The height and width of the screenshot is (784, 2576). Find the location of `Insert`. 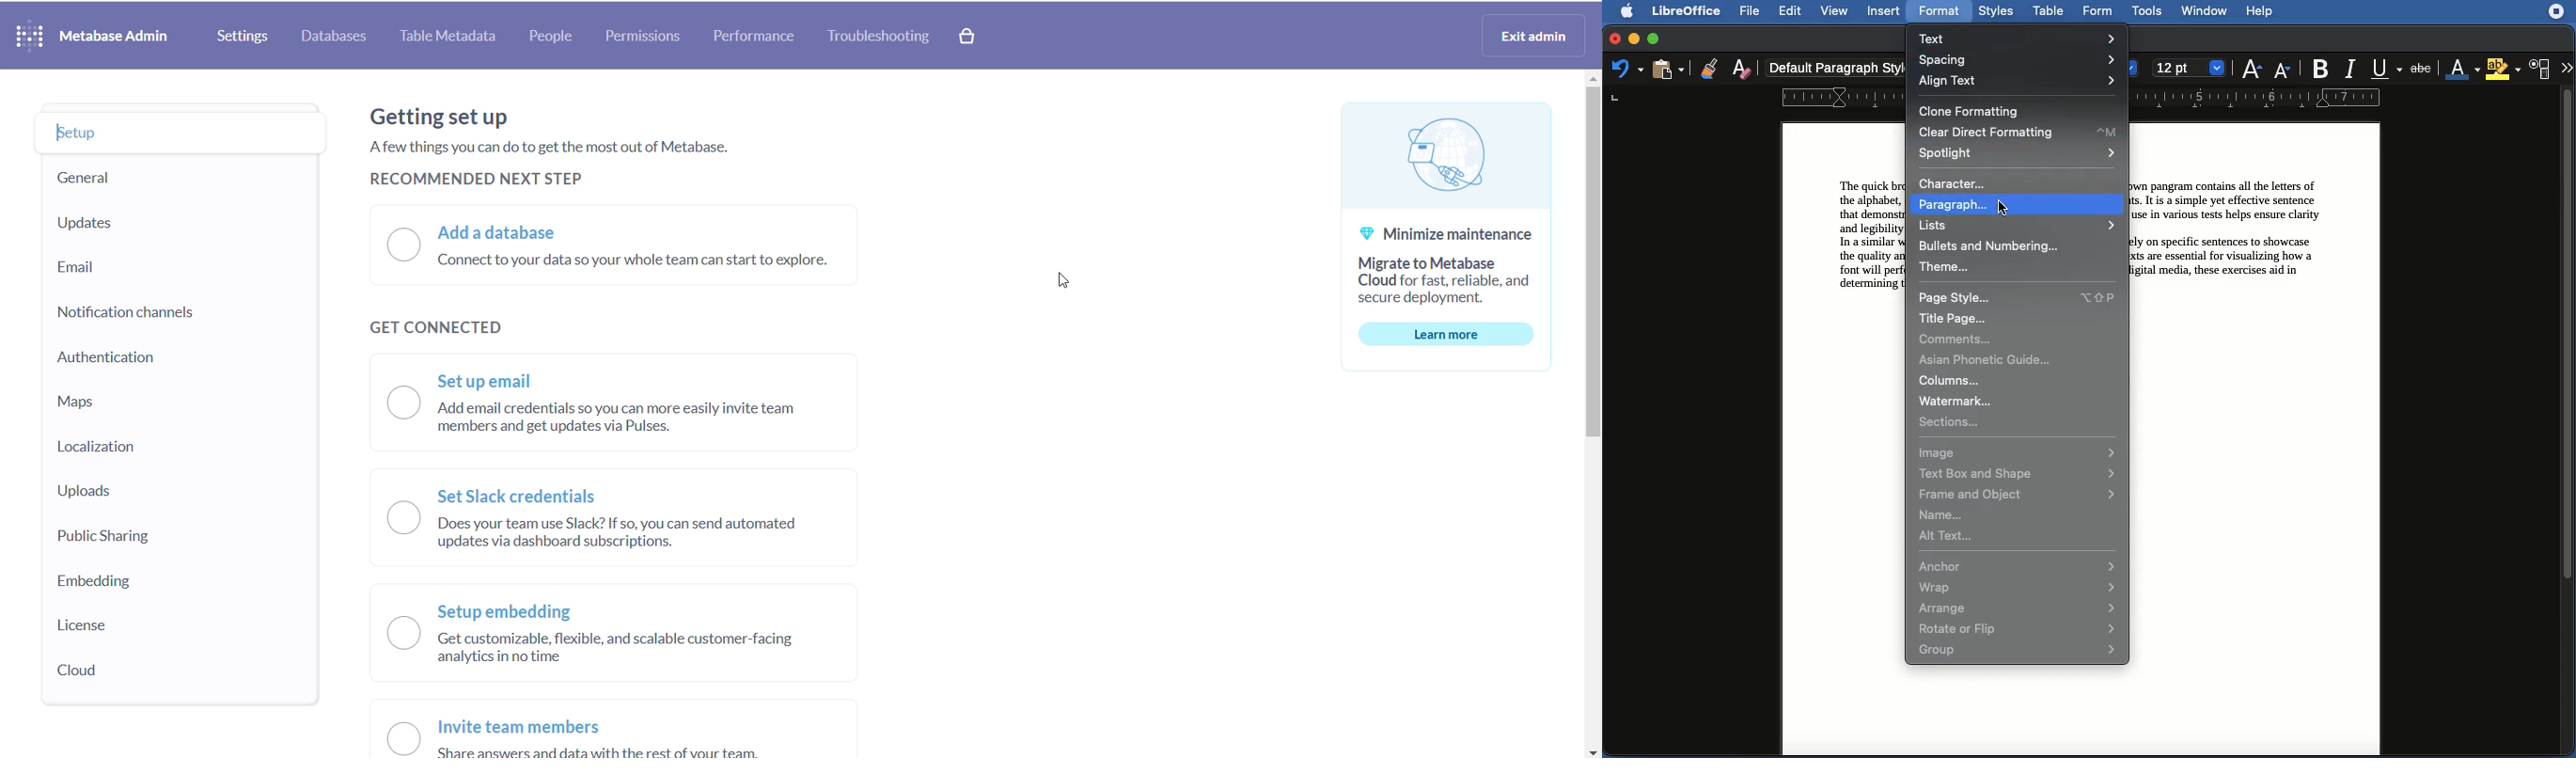

Insert is located at coordinates (1883, 10).